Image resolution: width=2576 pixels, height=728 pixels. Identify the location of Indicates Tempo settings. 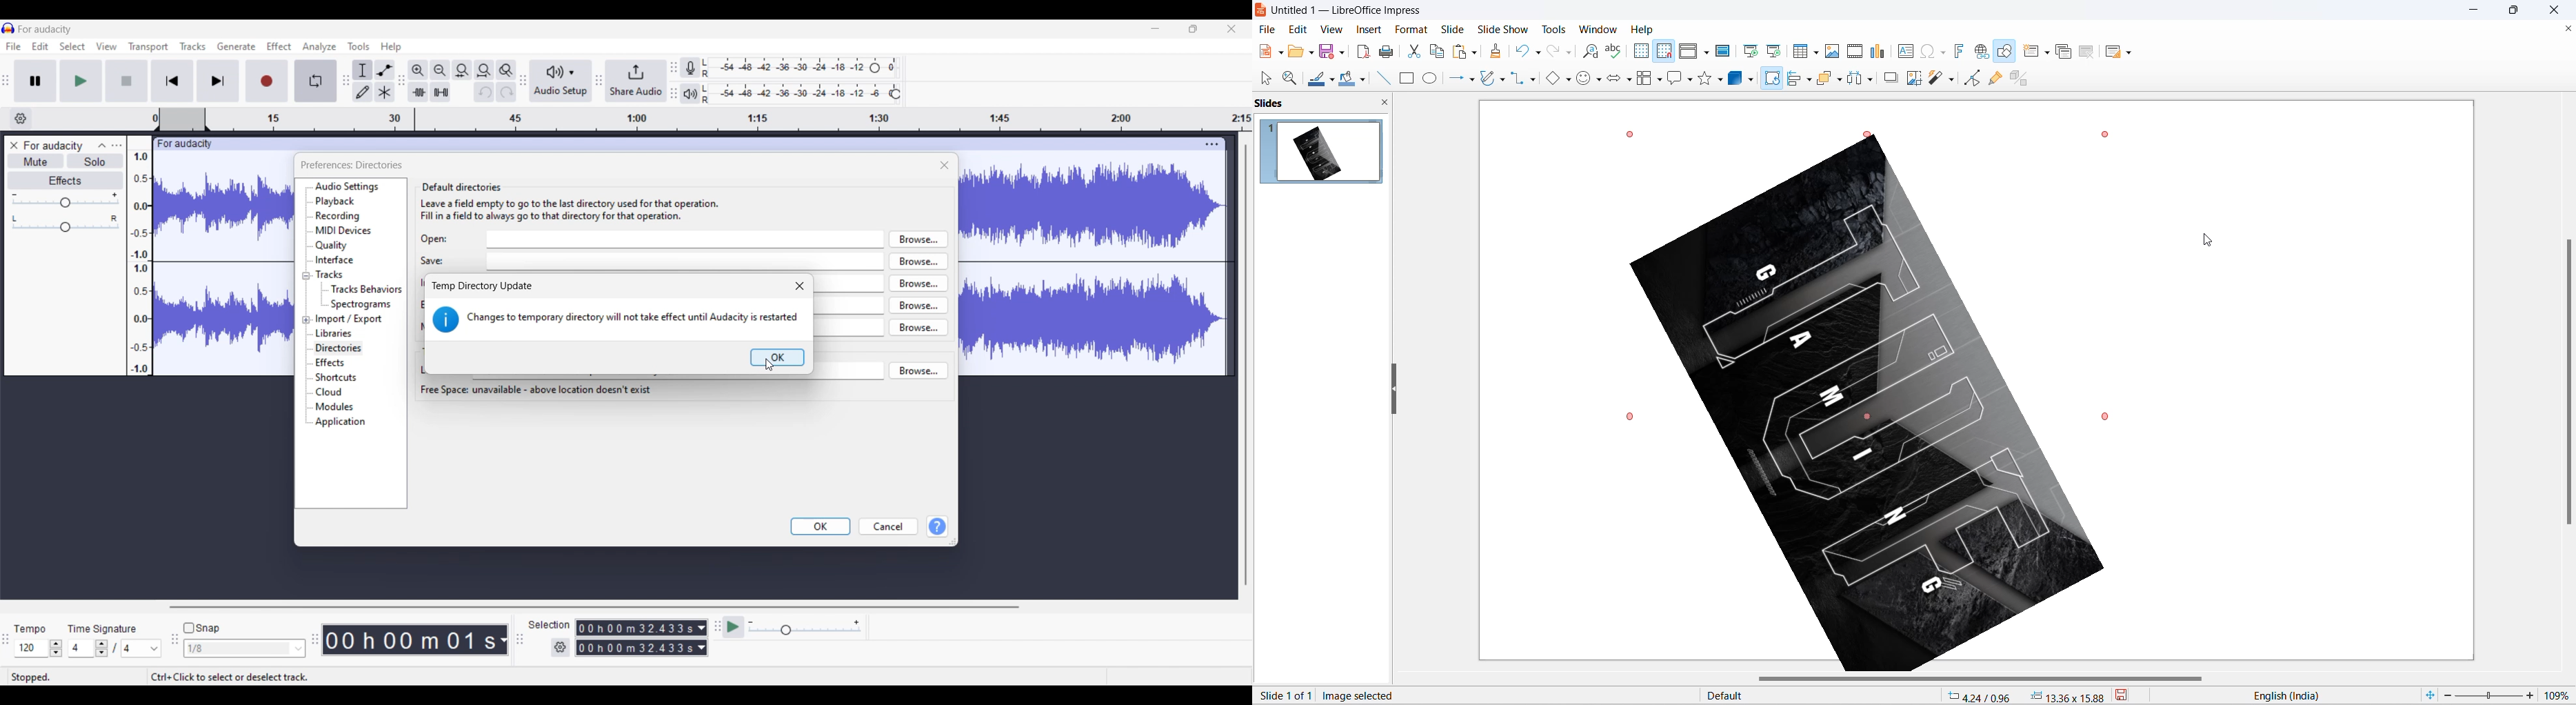
(31, 629).